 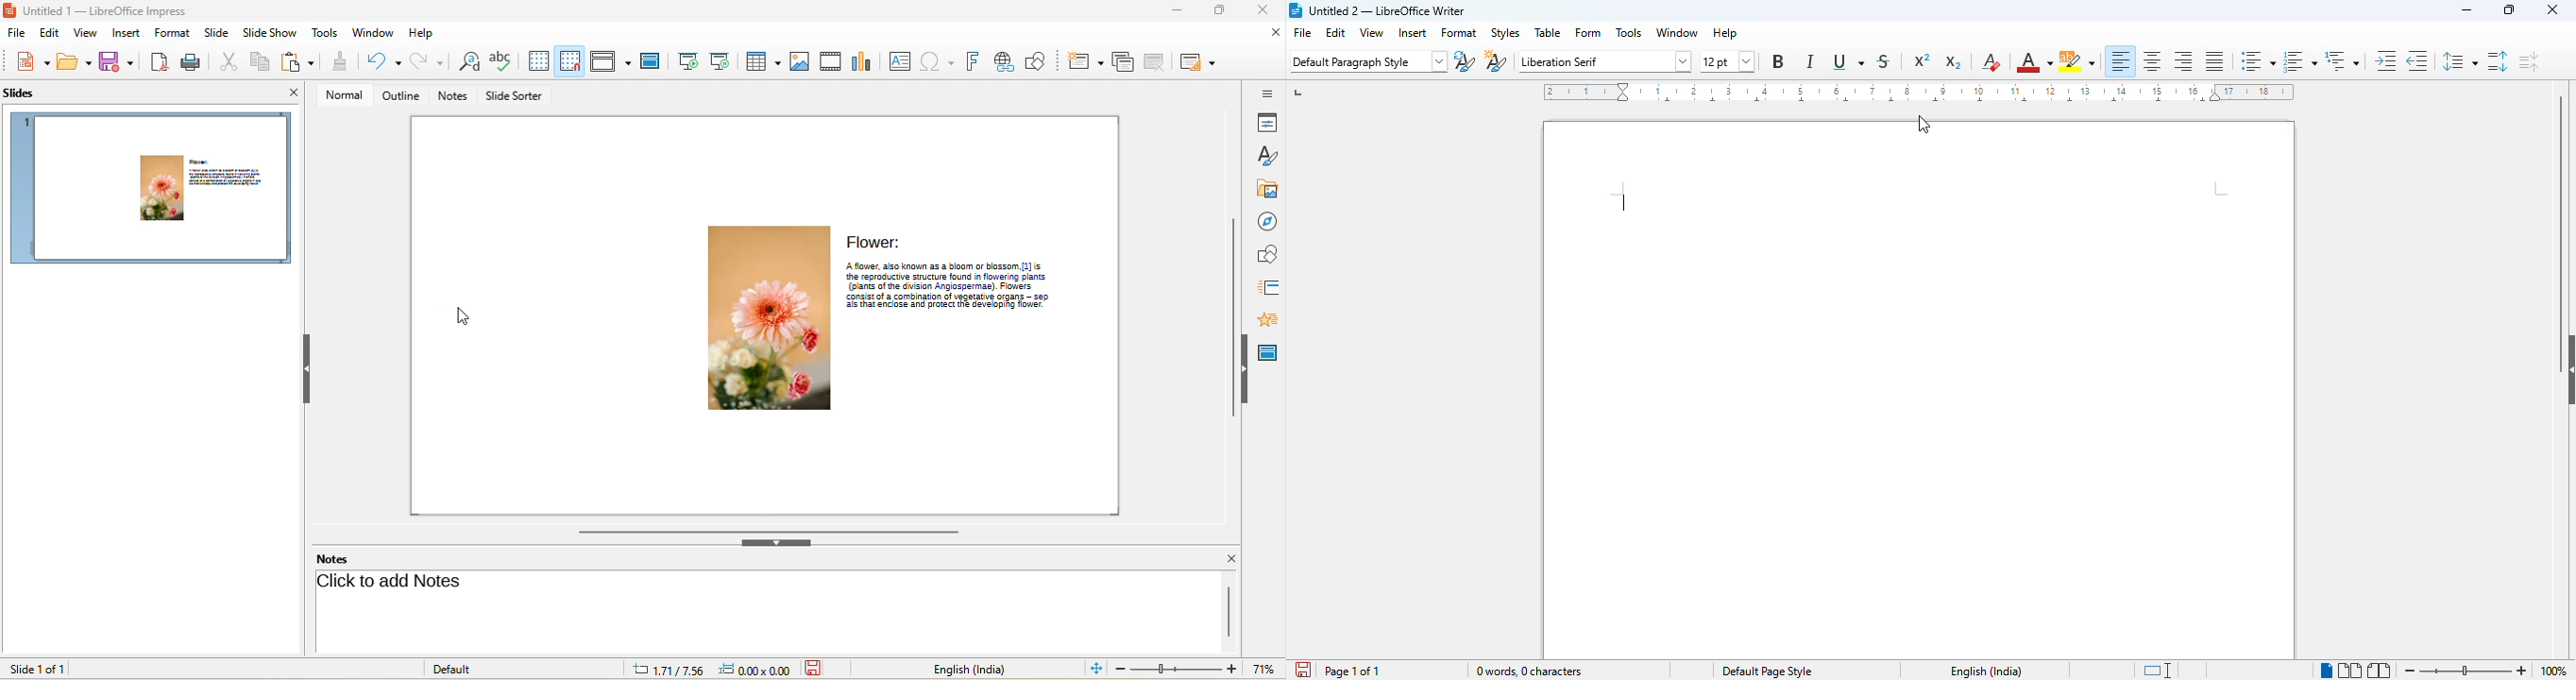 I want to click on delete slide, so click(x=1157, y=62).